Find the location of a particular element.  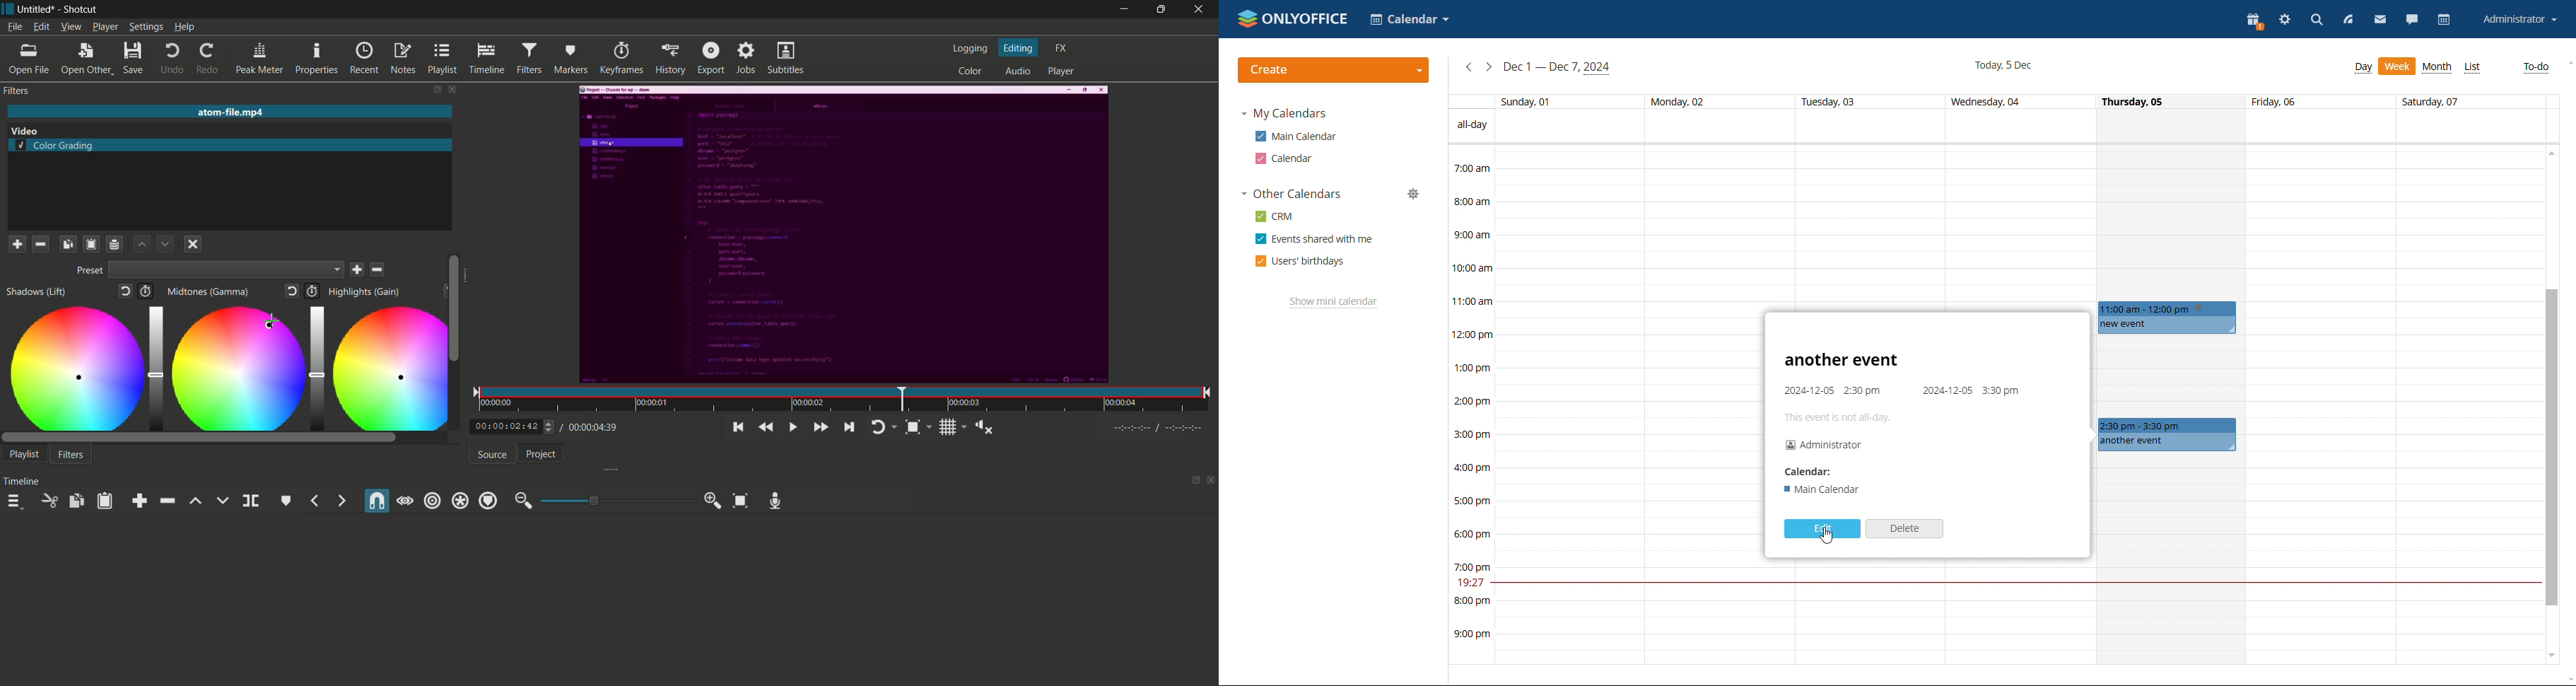

reset to default is located at coordinates (293, 292).